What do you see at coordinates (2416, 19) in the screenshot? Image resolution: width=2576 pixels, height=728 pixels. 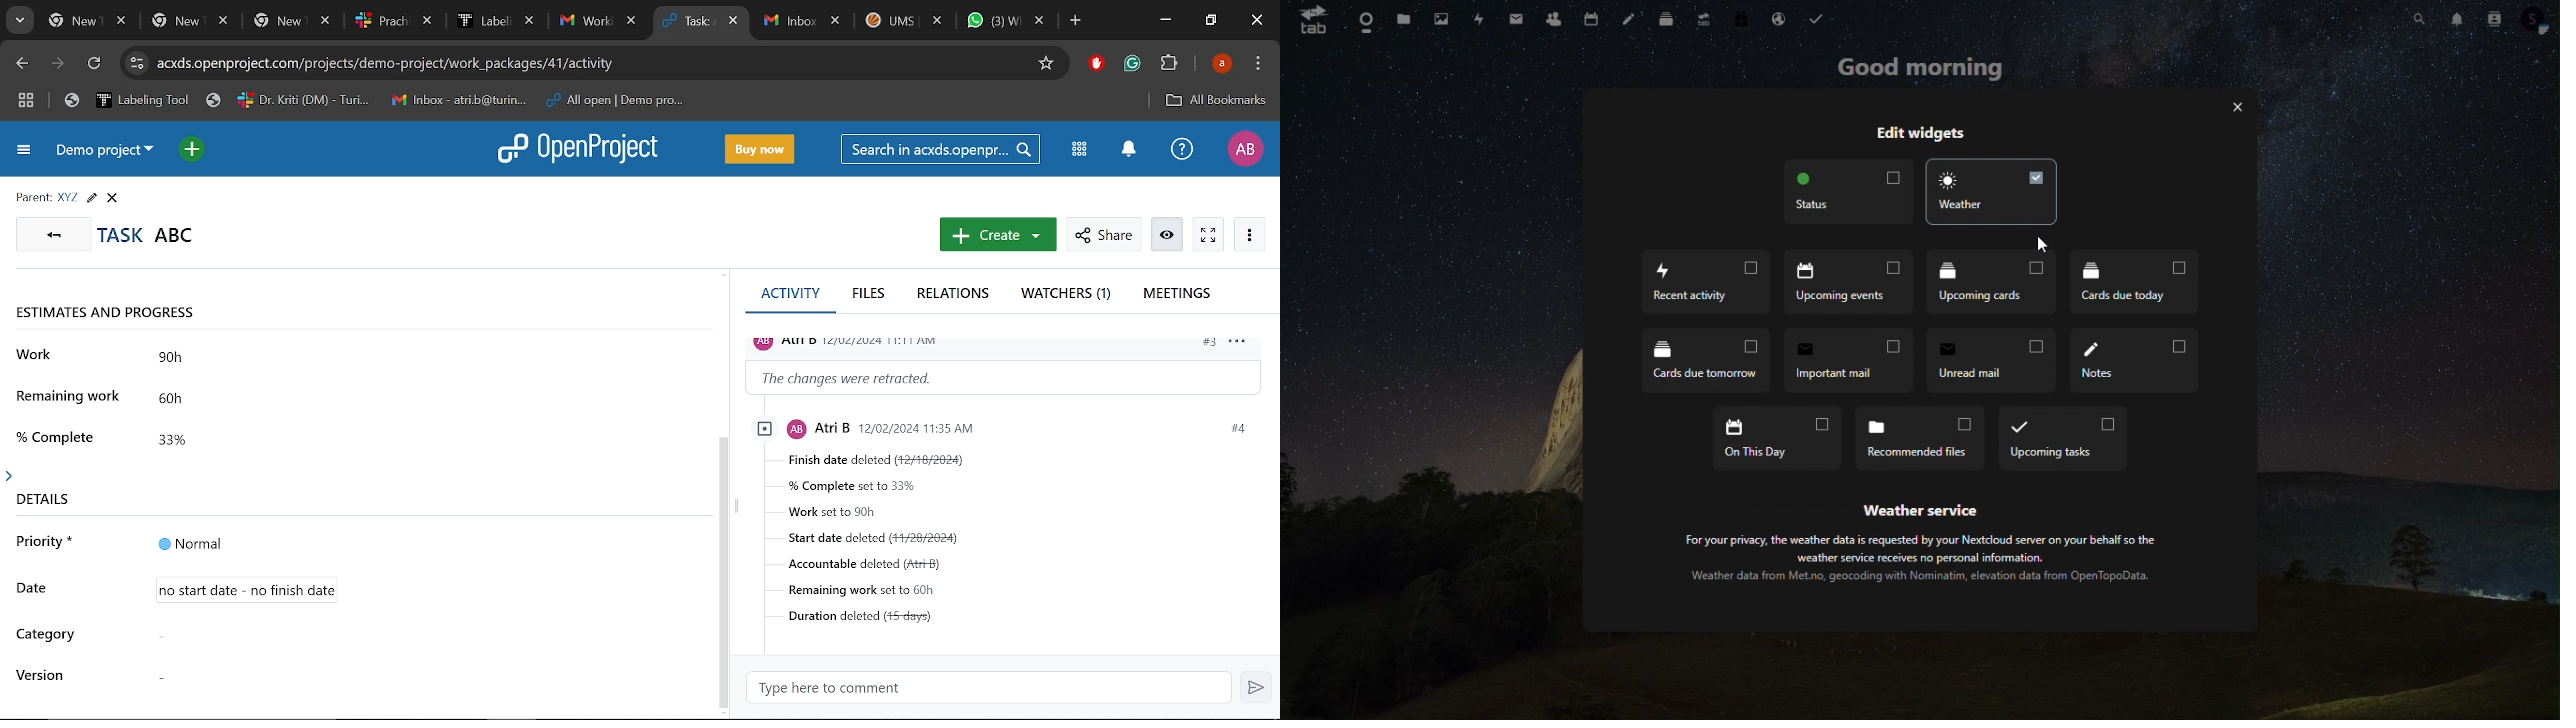 I see `search` at bounding box center [2416, 19].